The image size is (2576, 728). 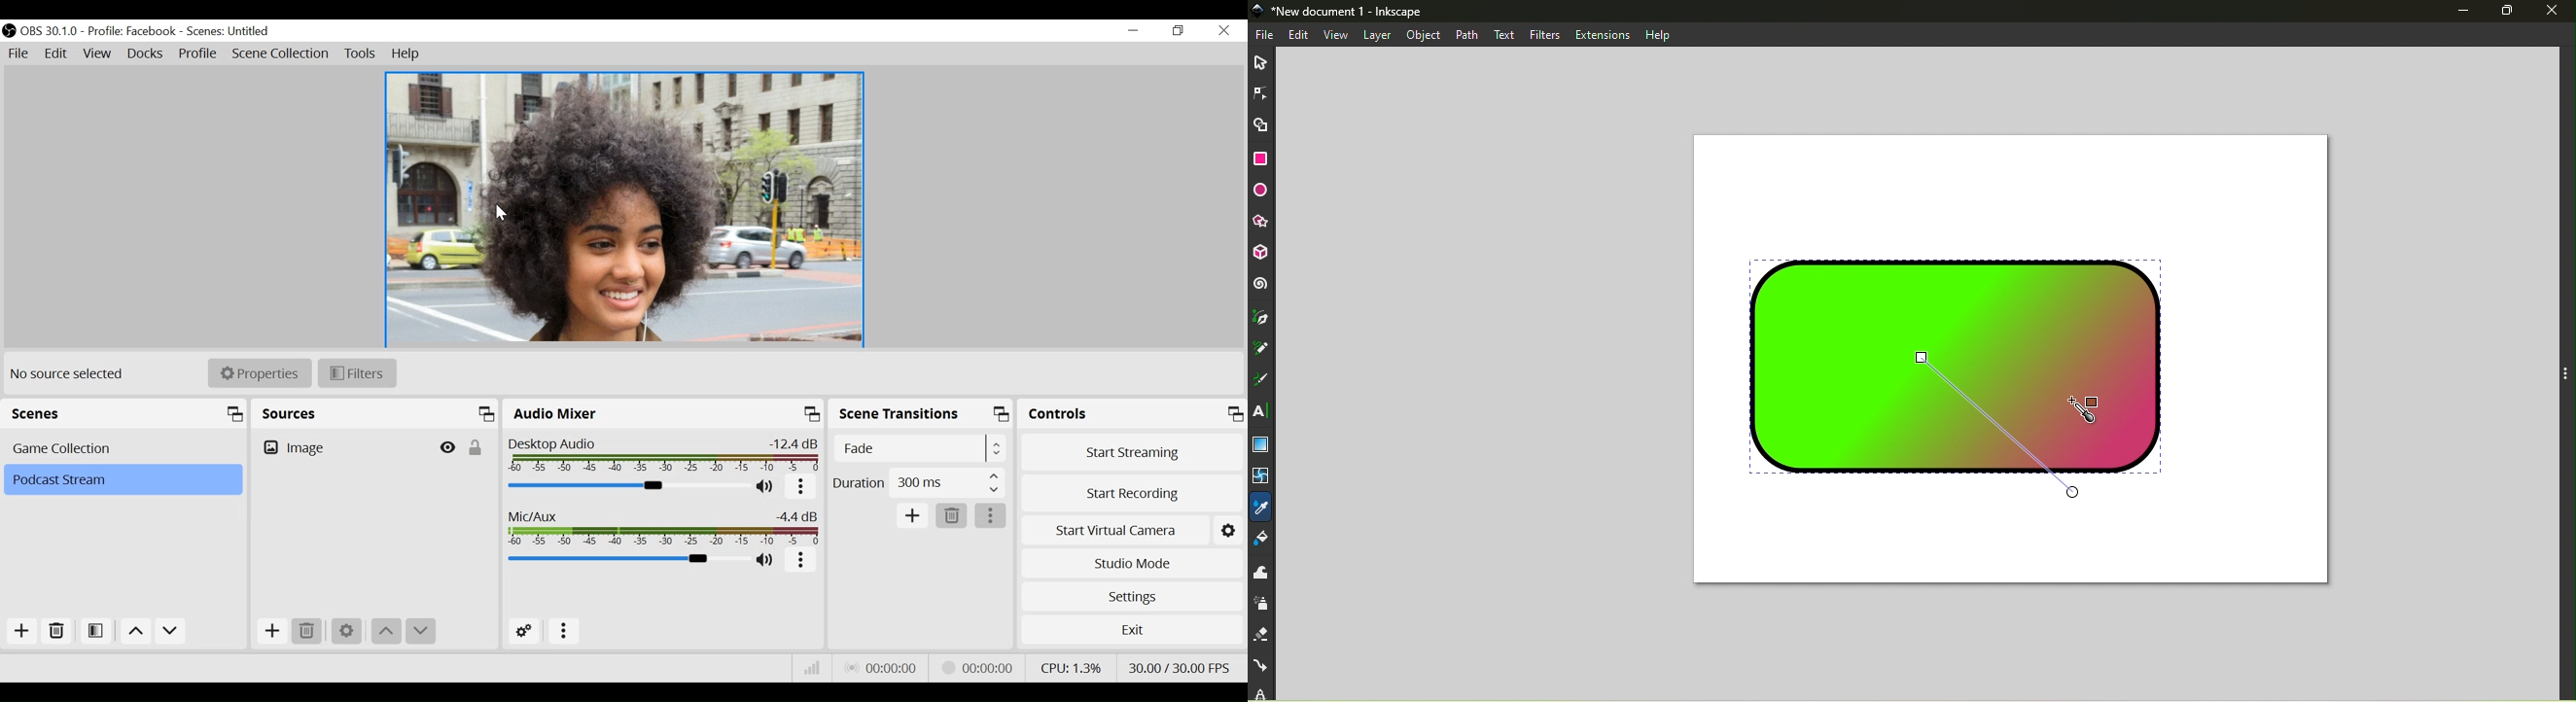 I want to click on Duration, so click(x=919, y=482).